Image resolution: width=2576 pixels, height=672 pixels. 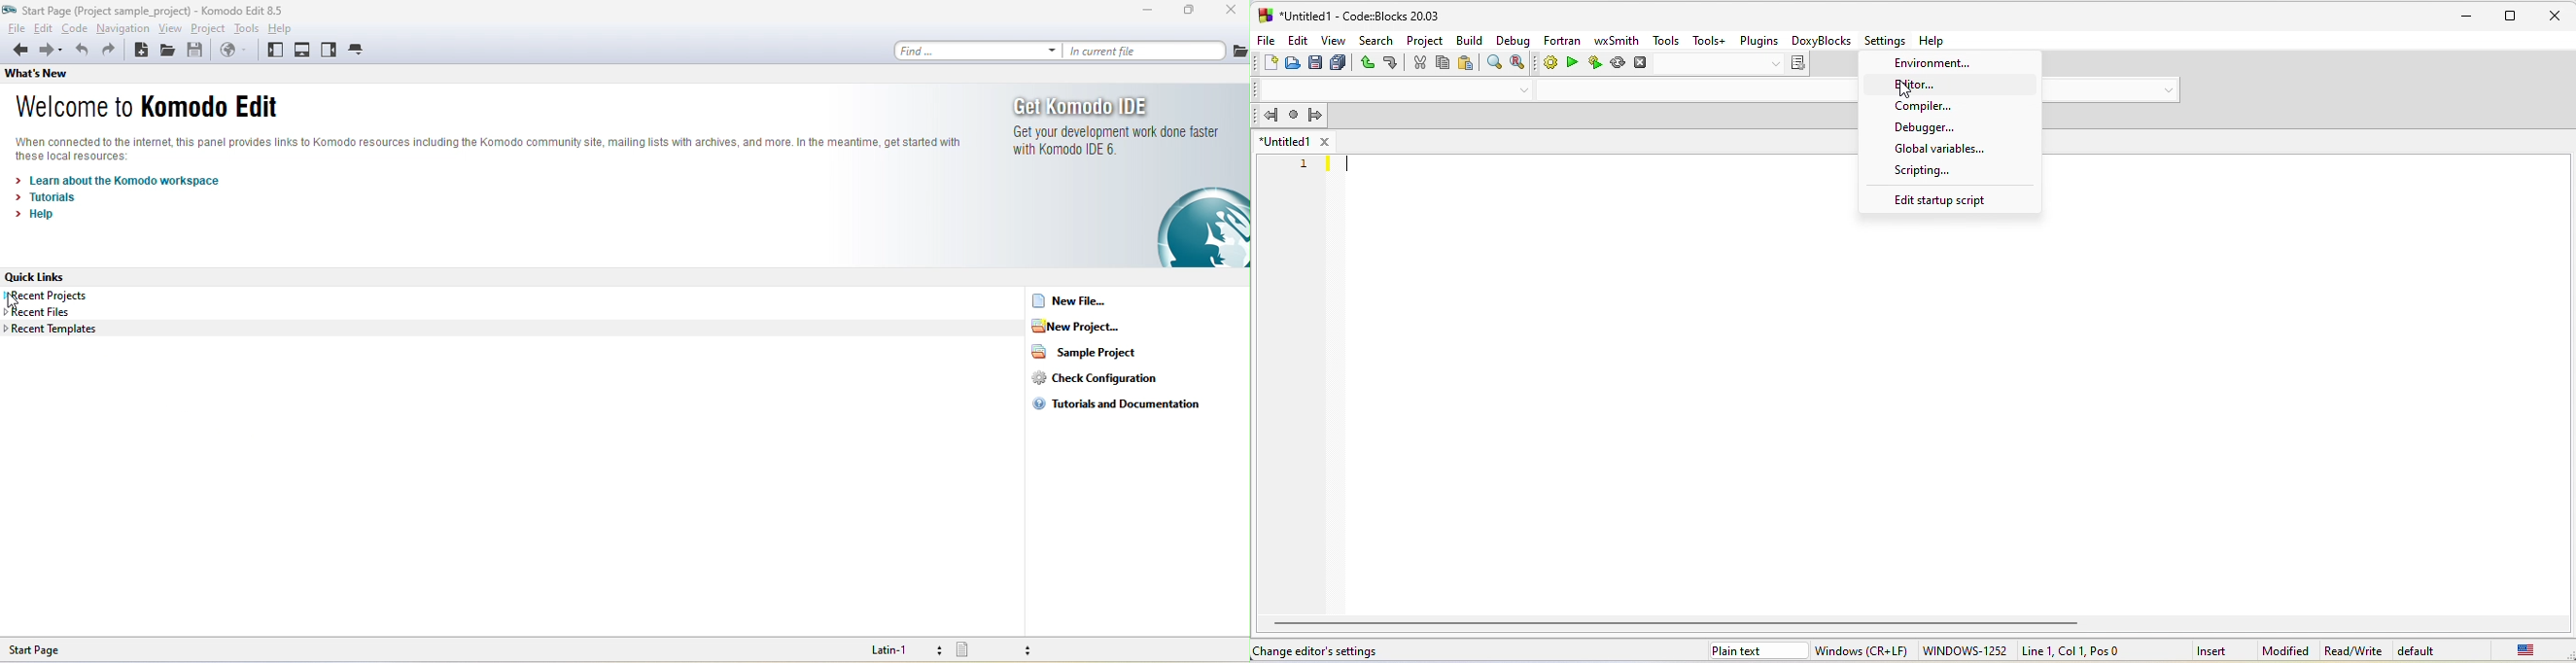 What do you see at coordinates (1333, 40) in the screenshot?
I see `view` at bounding box center [1333, 40].